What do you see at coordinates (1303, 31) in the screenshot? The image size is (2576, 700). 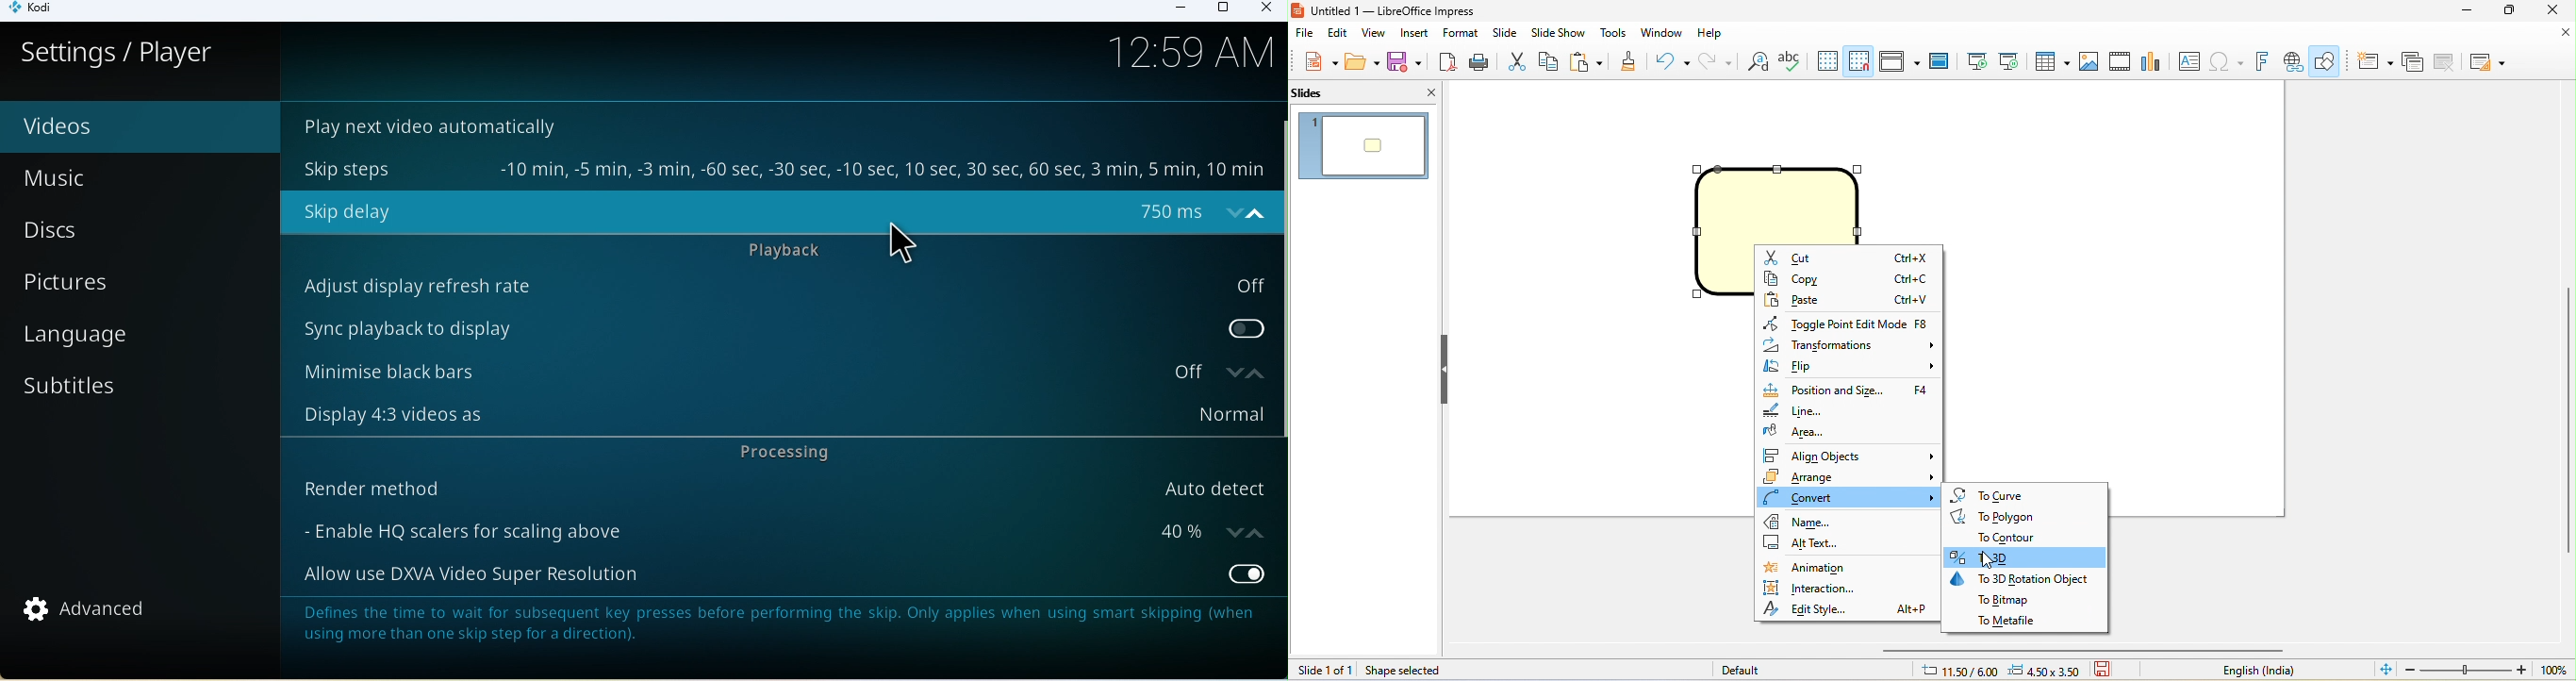 I see `file` at bounding box center [1303, 31].